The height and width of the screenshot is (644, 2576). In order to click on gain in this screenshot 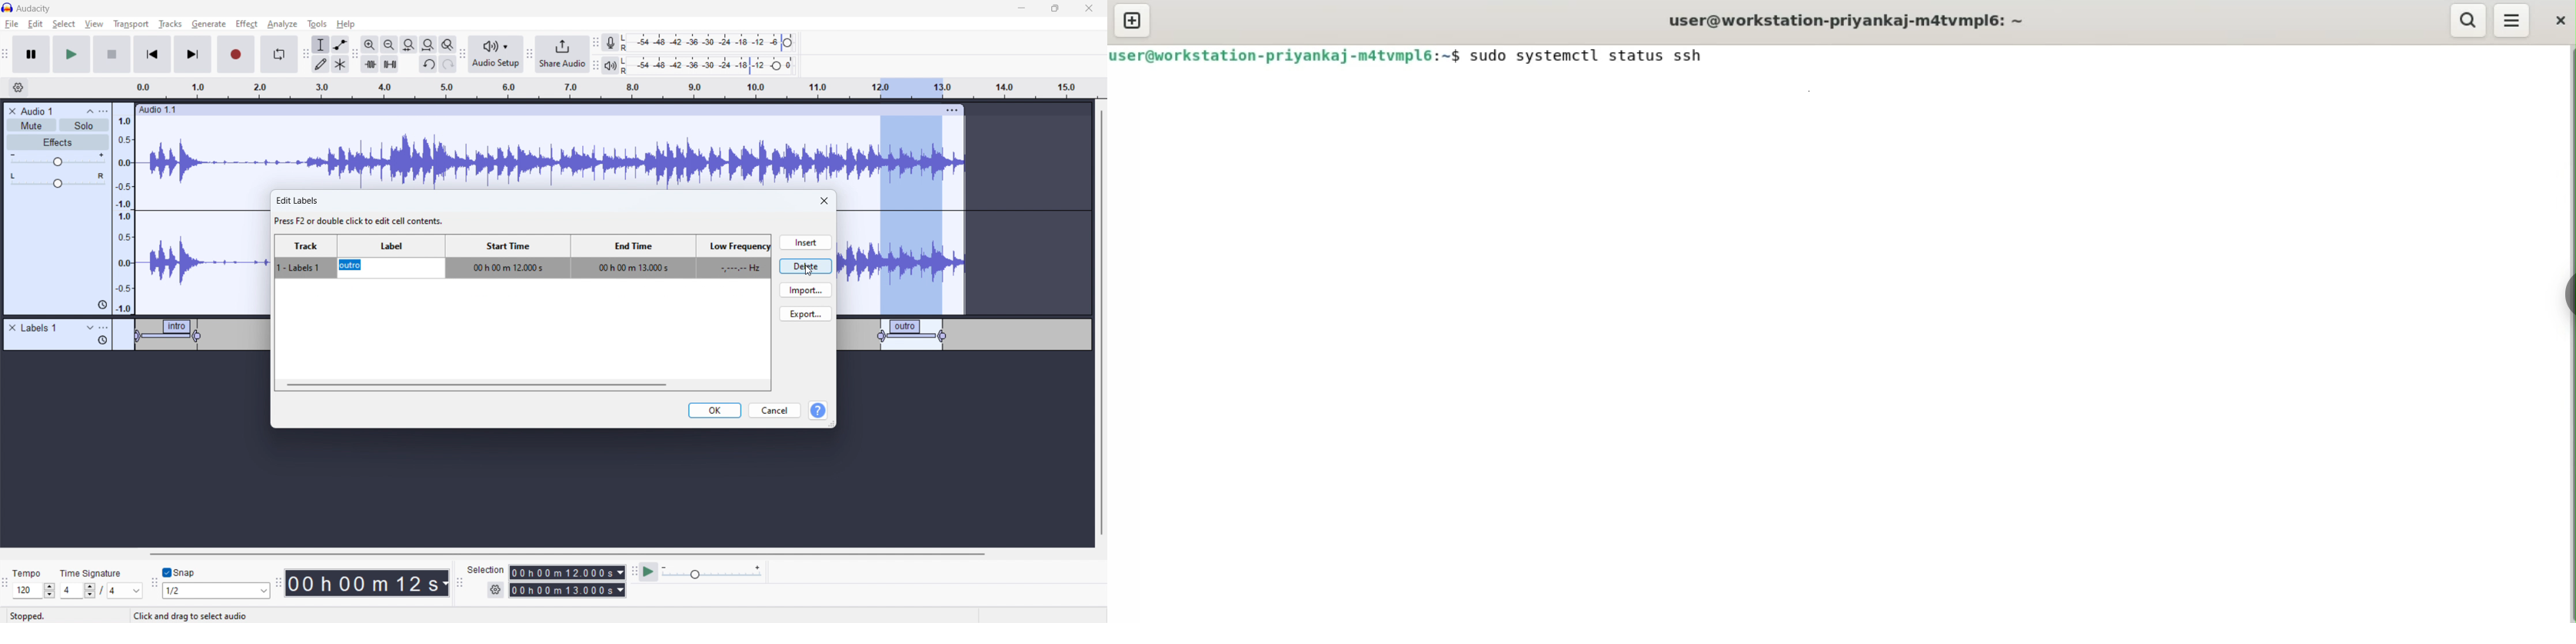, I will do `click(58, 160)`.